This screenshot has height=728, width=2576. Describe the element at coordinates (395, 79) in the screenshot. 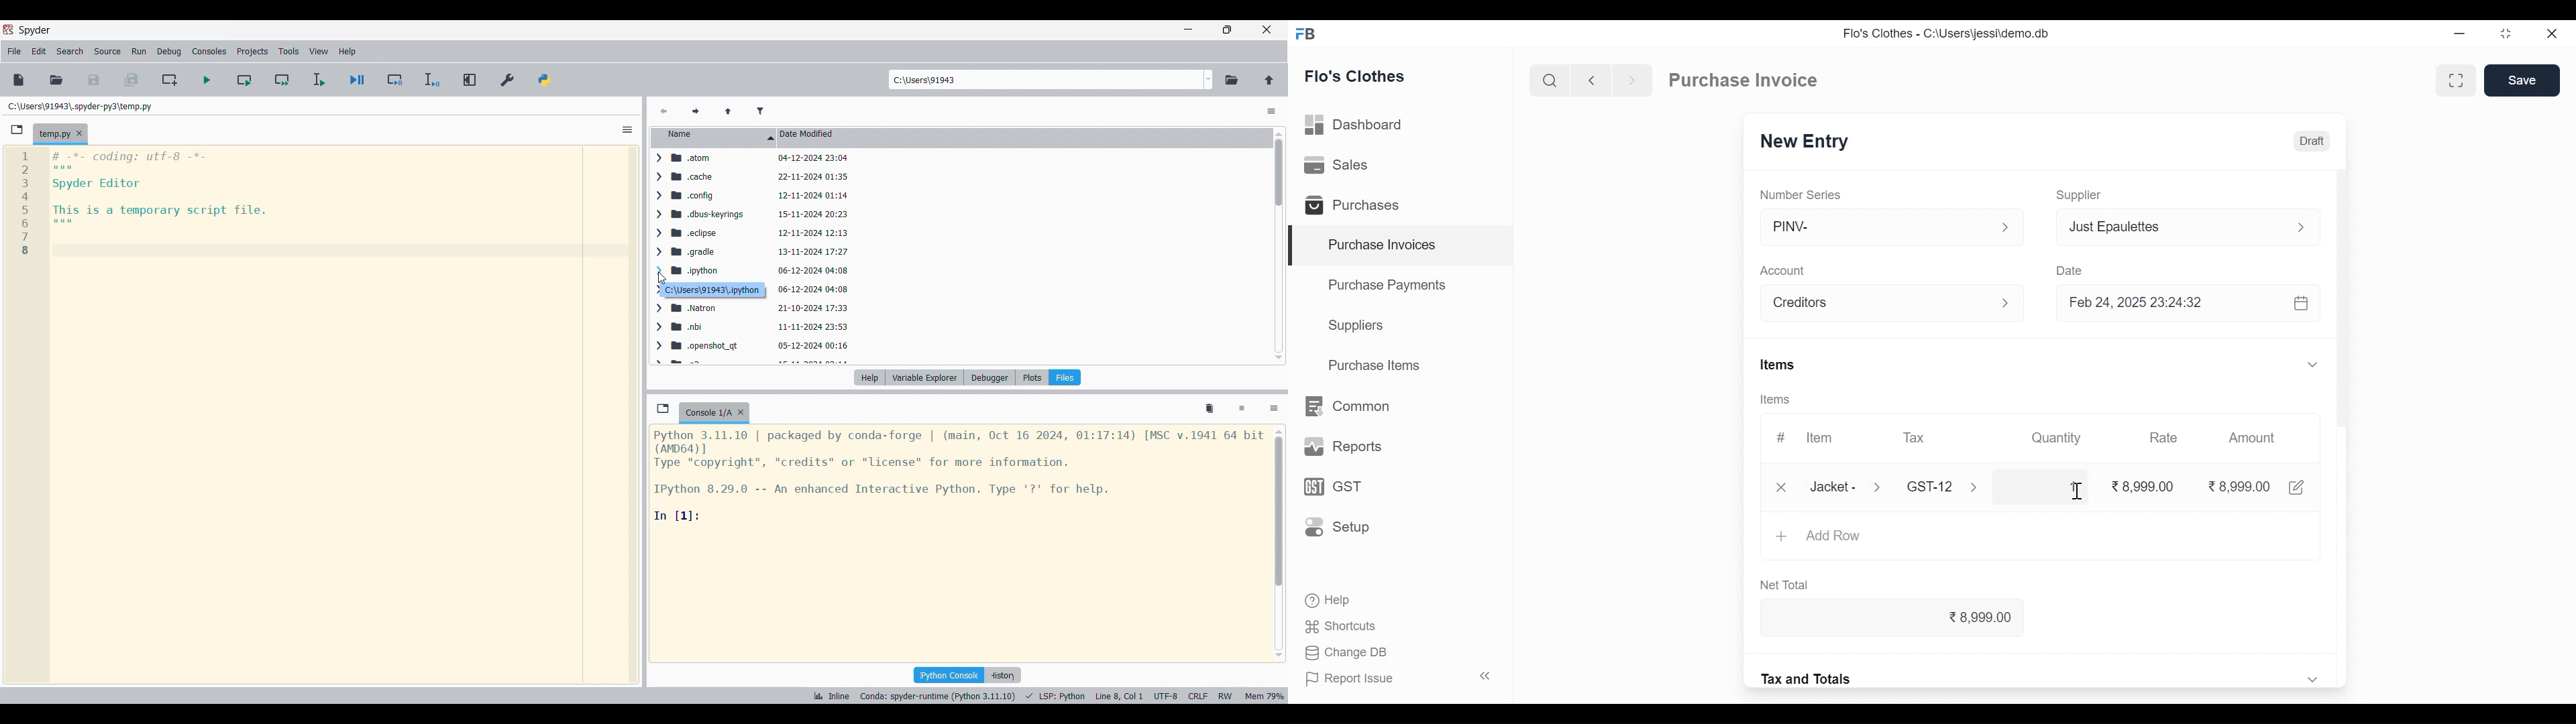

I see `Debug cell` at that location.